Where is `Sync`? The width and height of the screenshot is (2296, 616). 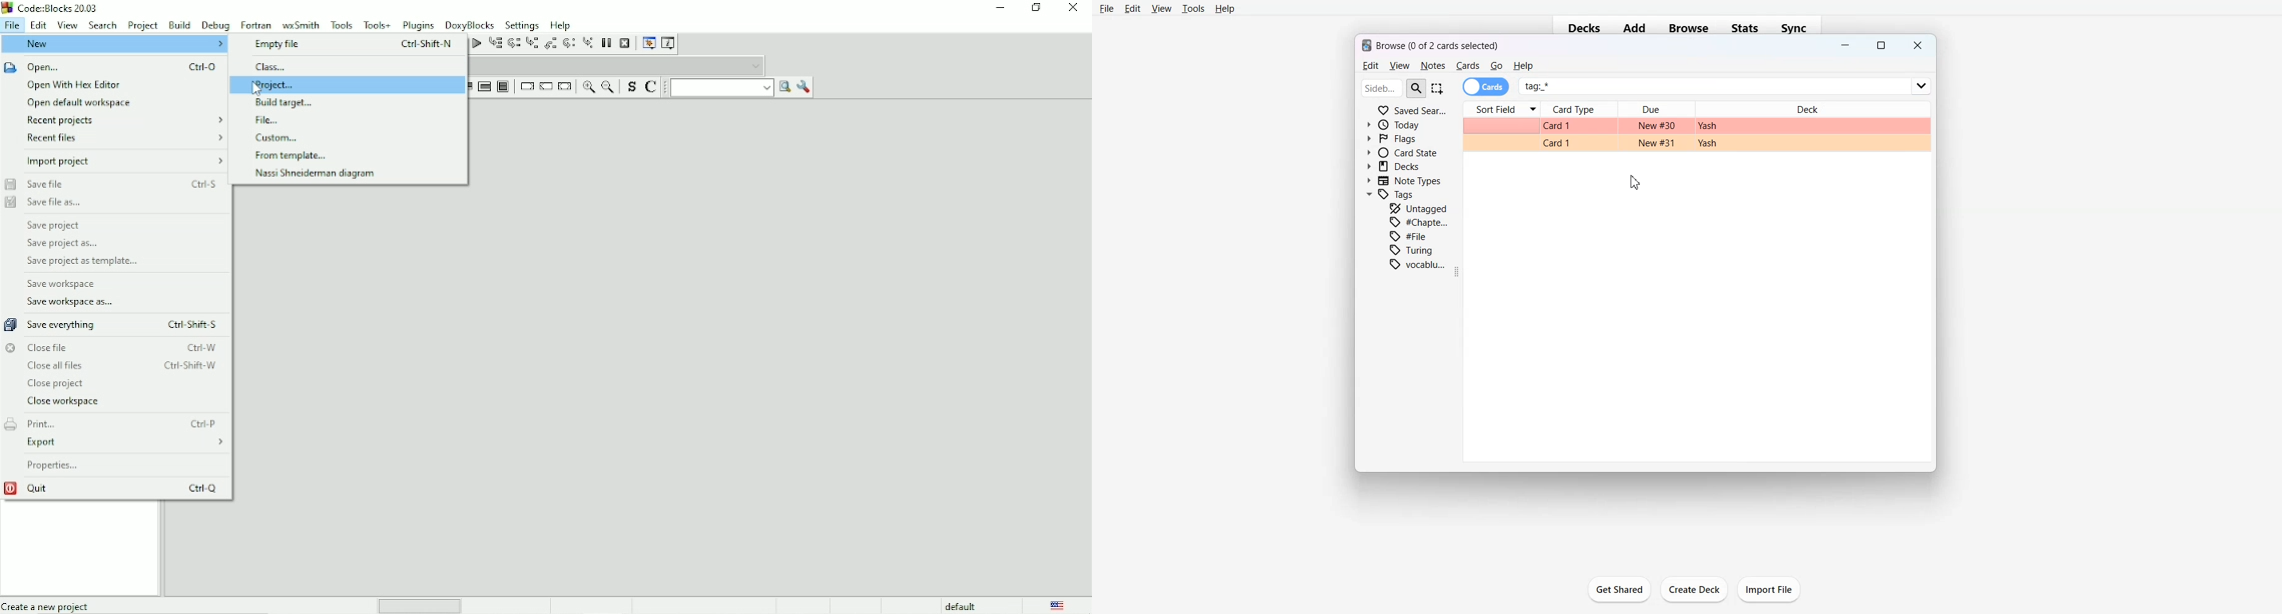
Sync is located at coordinates (1798, 28).